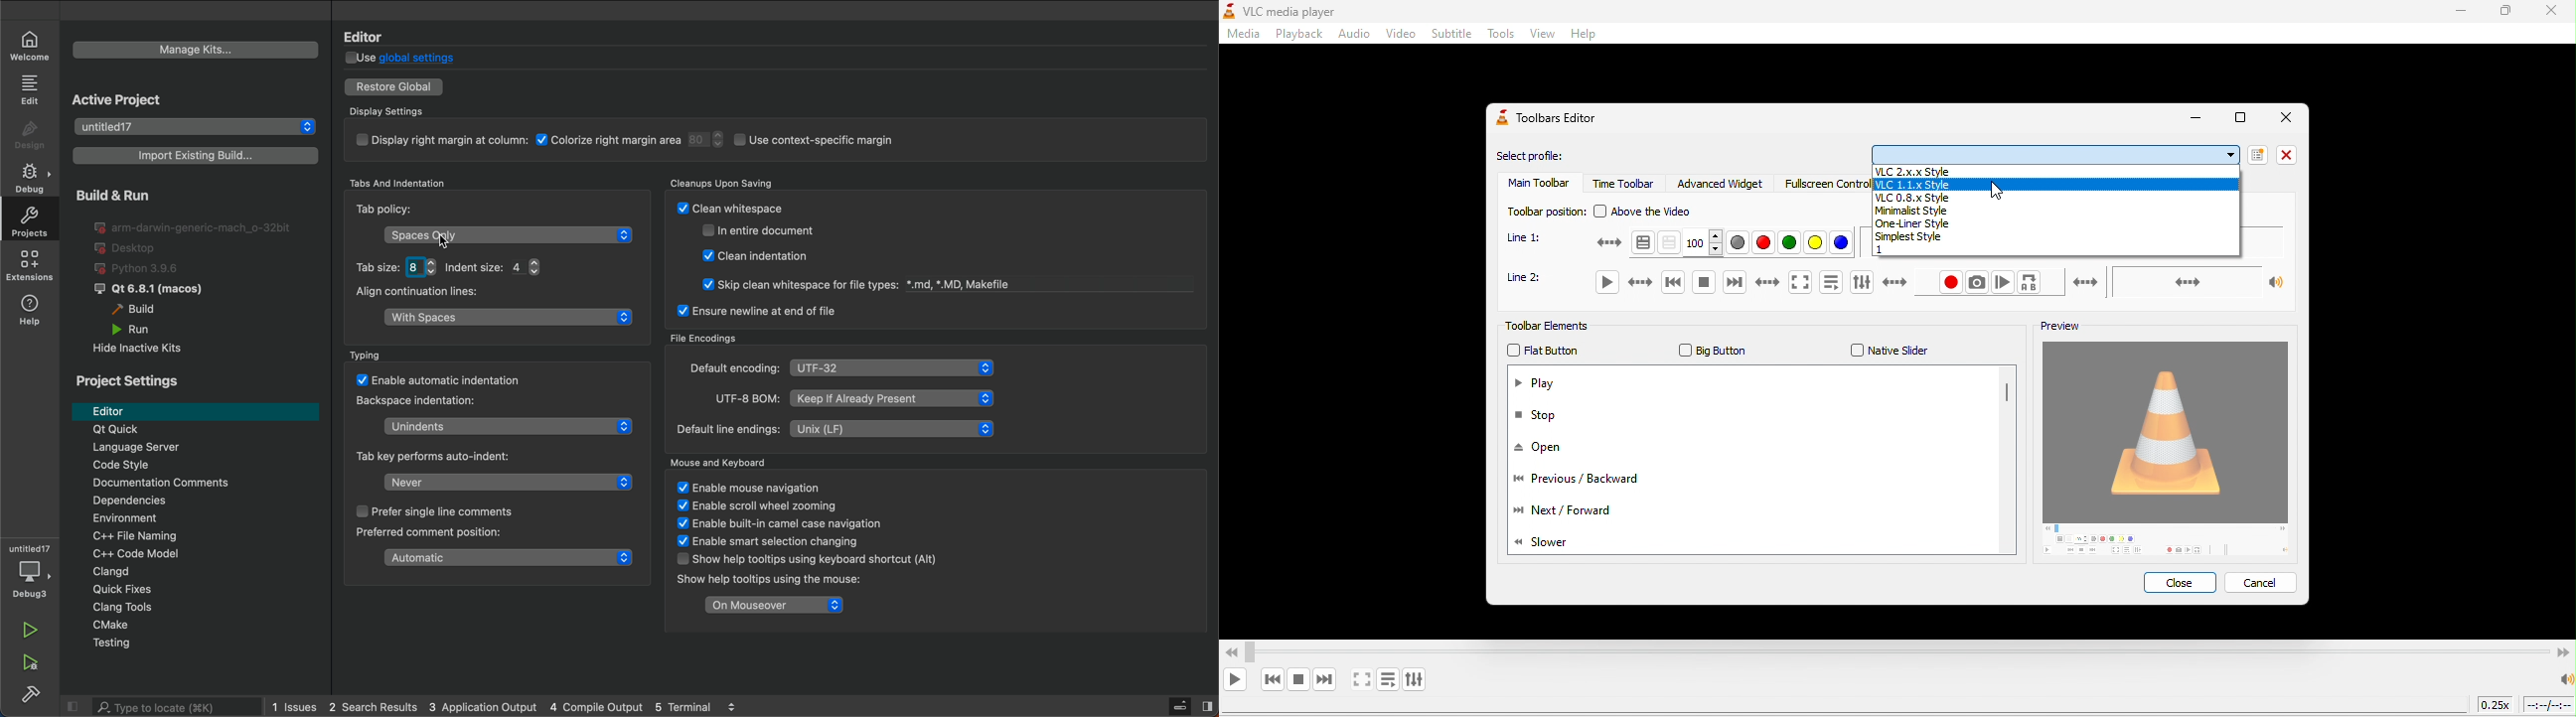 This screenshot has height=728, width=2576. Describe the element at coordinates (1533, 284) in the screenshot. I see `line 2` at that location.